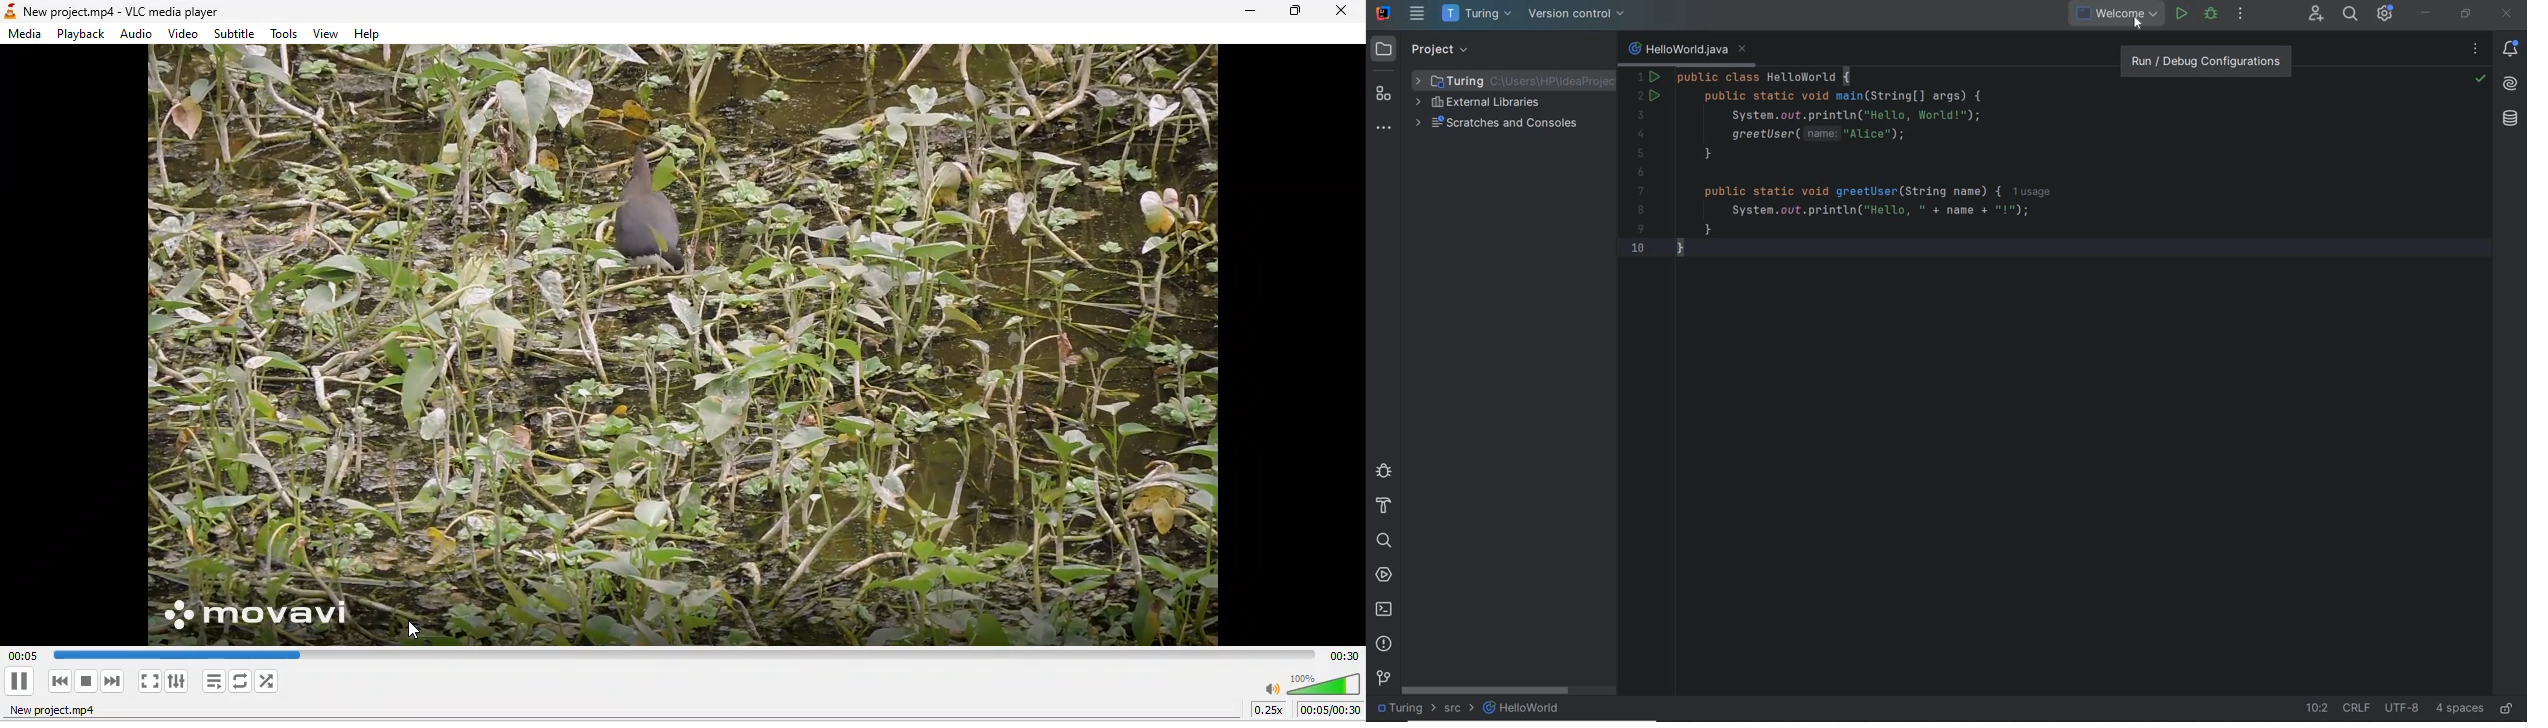  What do you see at coordinates (79, 35) in the screenshot?
I see `playback` at bounding box center [79, 35].